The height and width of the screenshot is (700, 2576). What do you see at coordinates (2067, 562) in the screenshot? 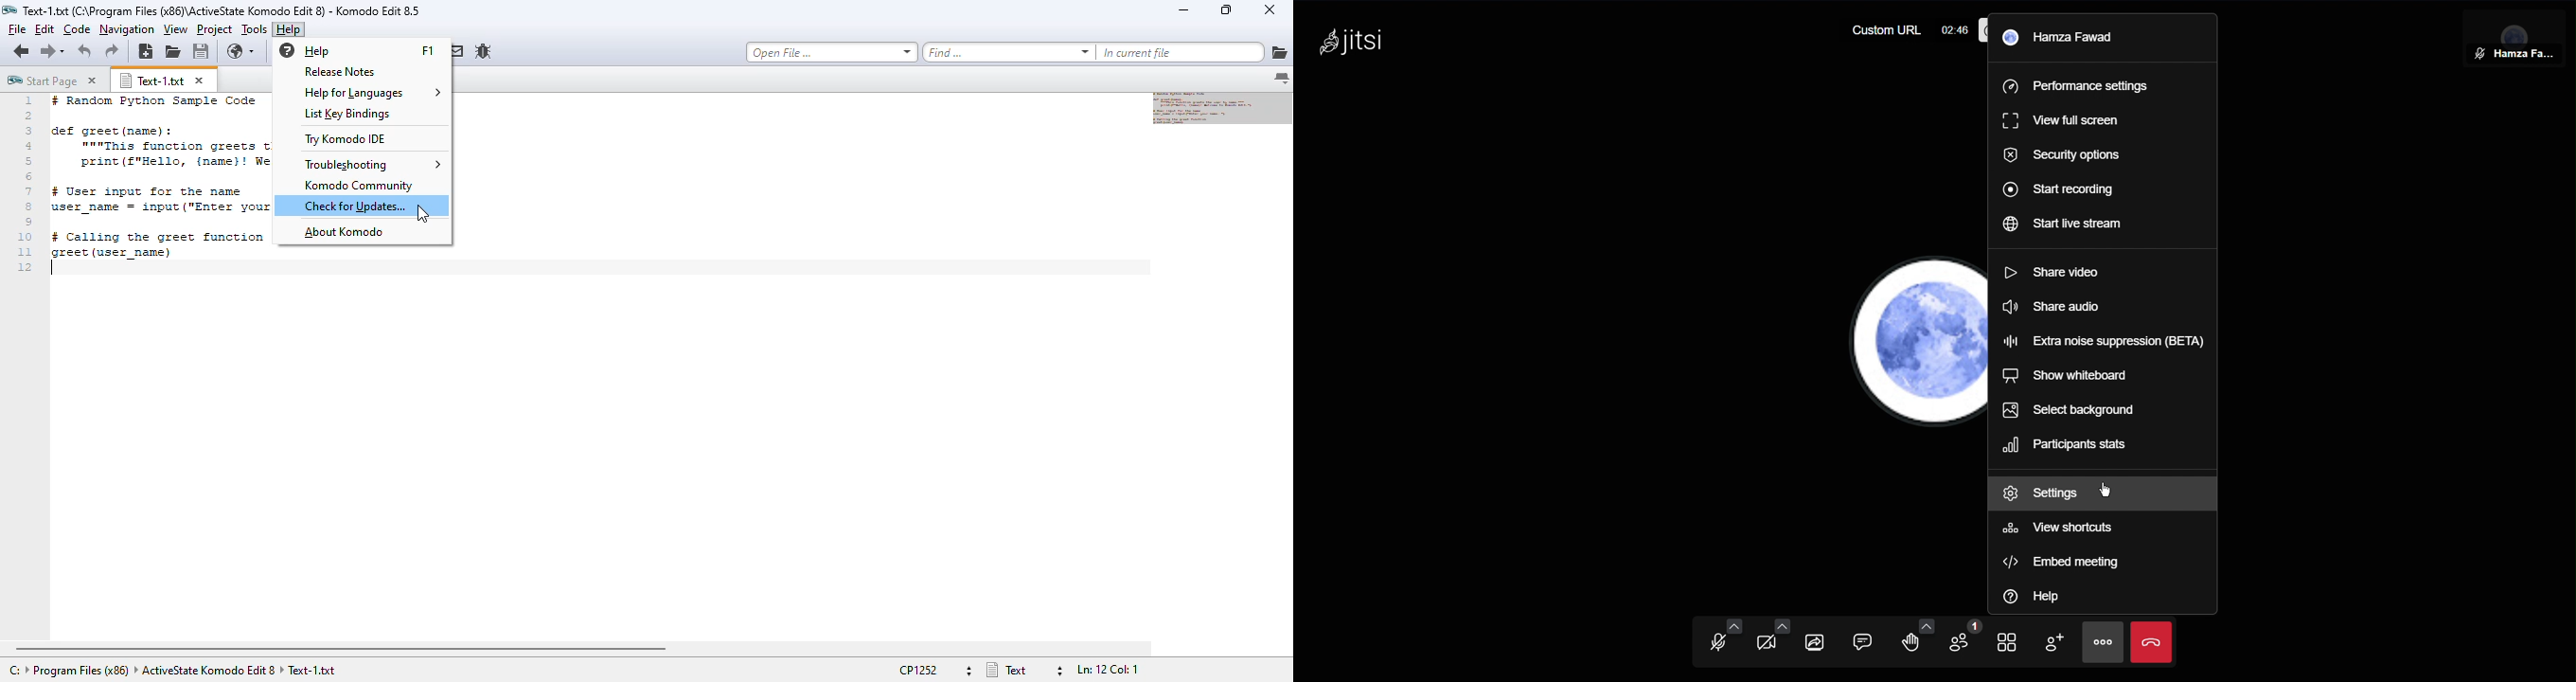
I see `Embed meeting` at bounding box center [2067, 562].